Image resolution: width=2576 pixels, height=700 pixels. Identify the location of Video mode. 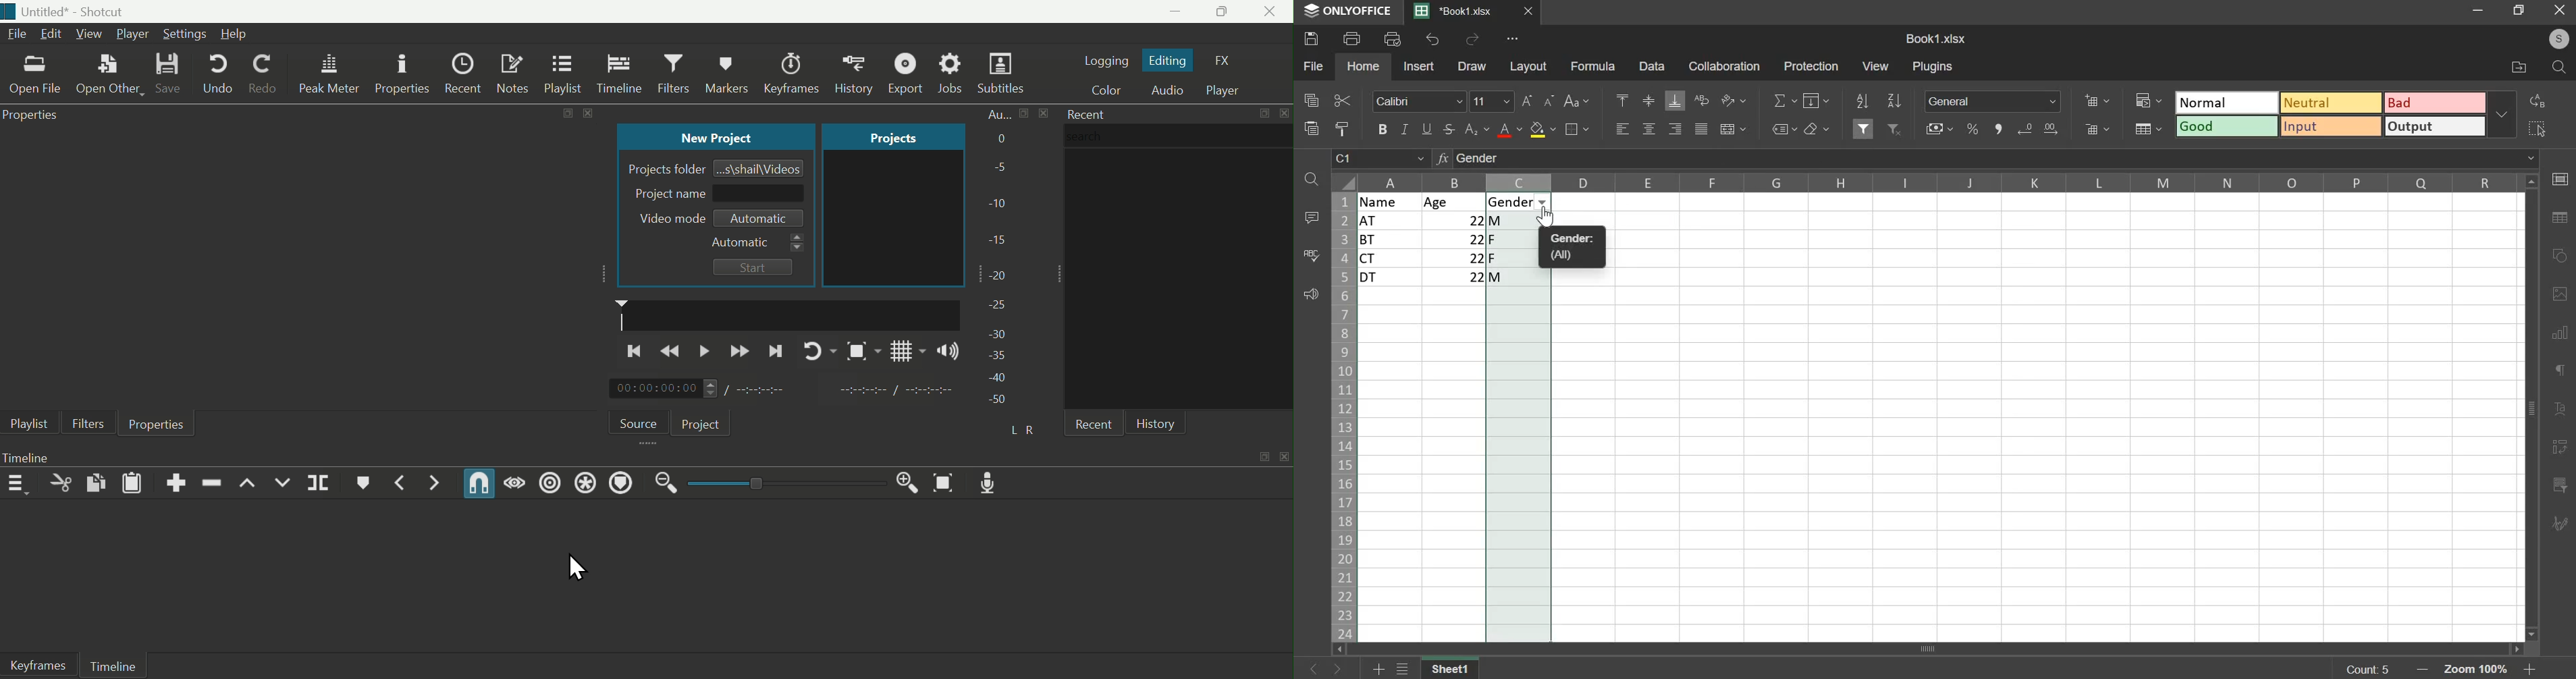
(667, 219).